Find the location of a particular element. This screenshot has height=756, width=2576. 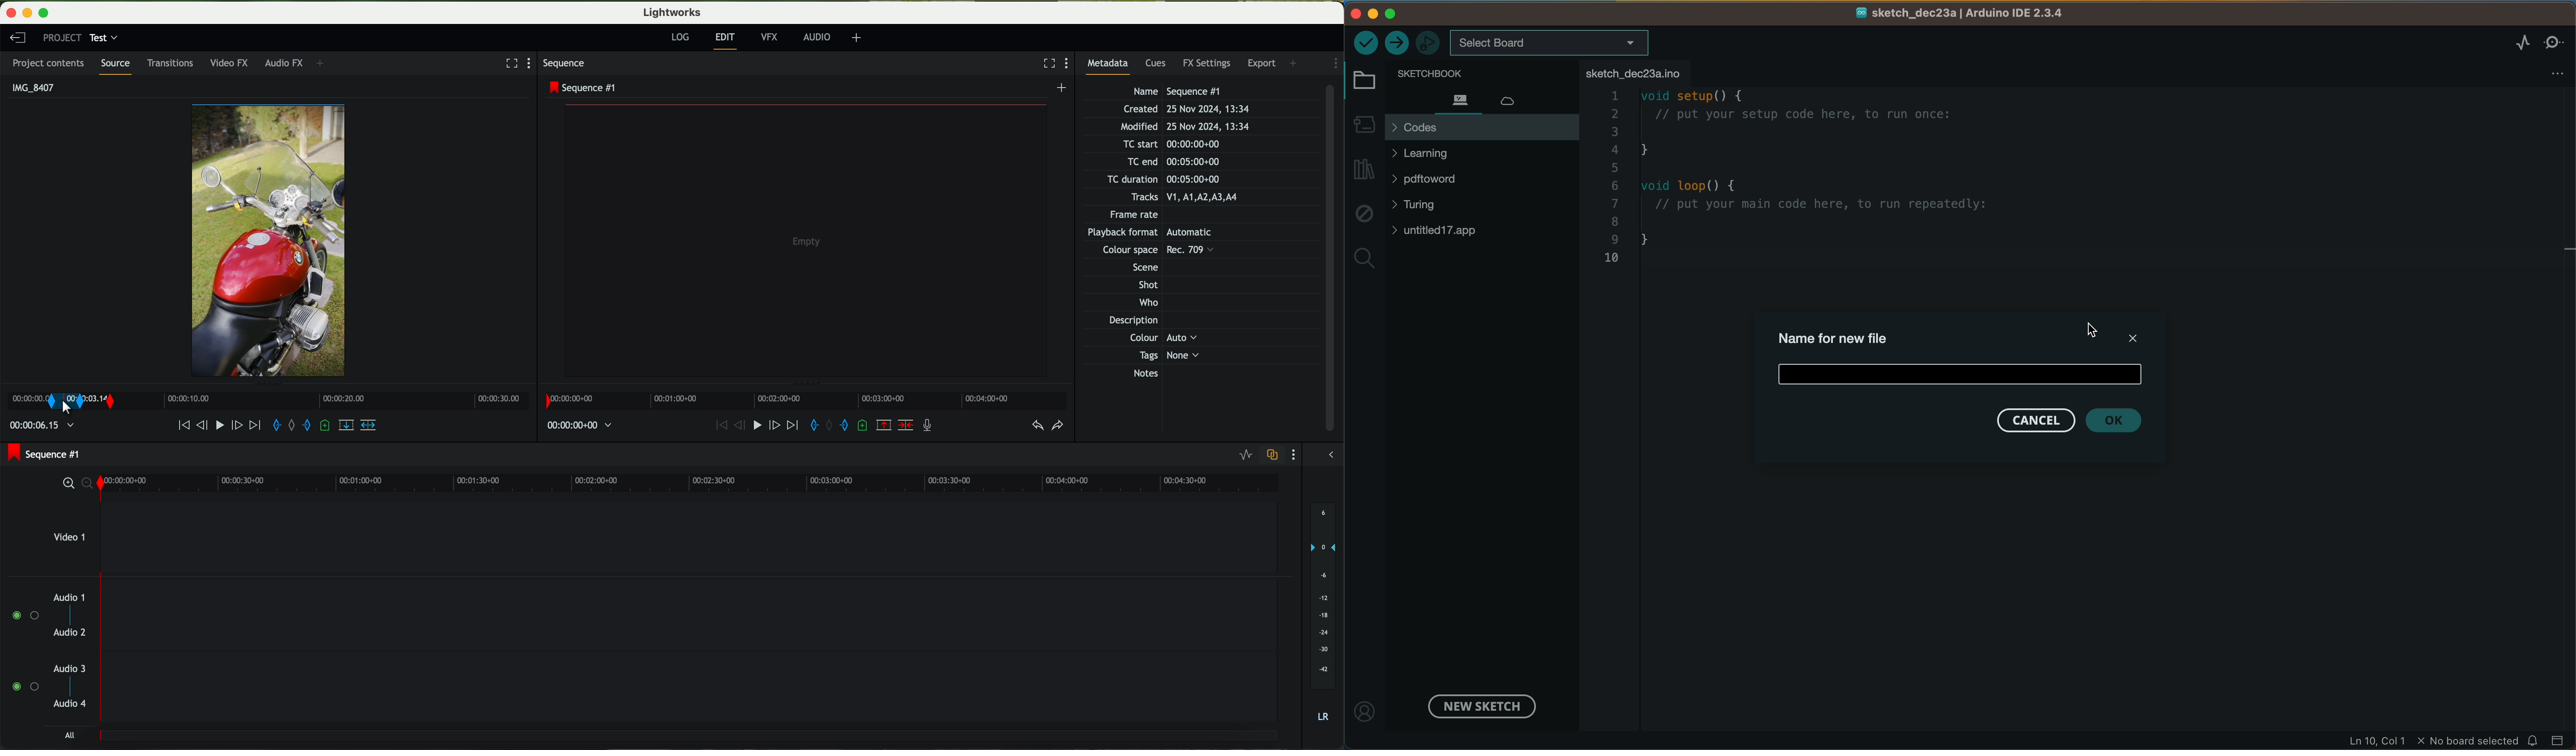

leave is located at coordinates (16, 37).